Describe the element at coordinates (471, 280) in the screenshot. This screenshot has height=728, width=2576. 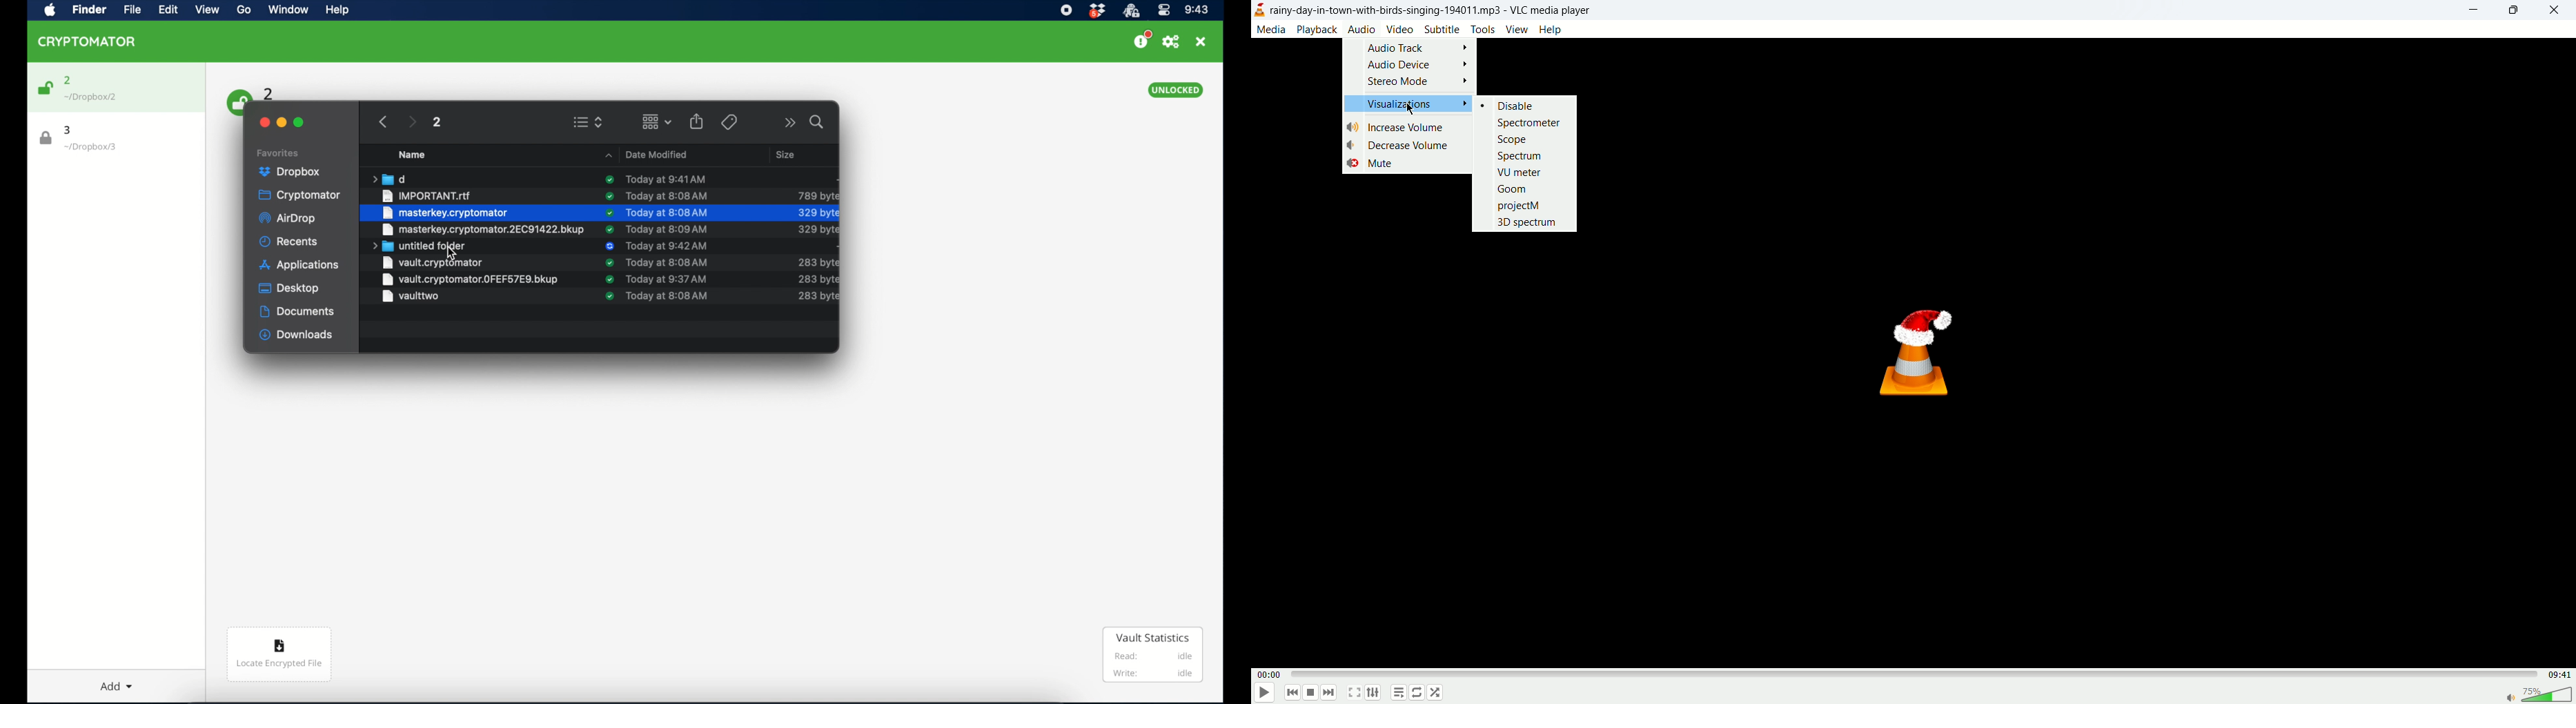
I see `vault two` at that location.